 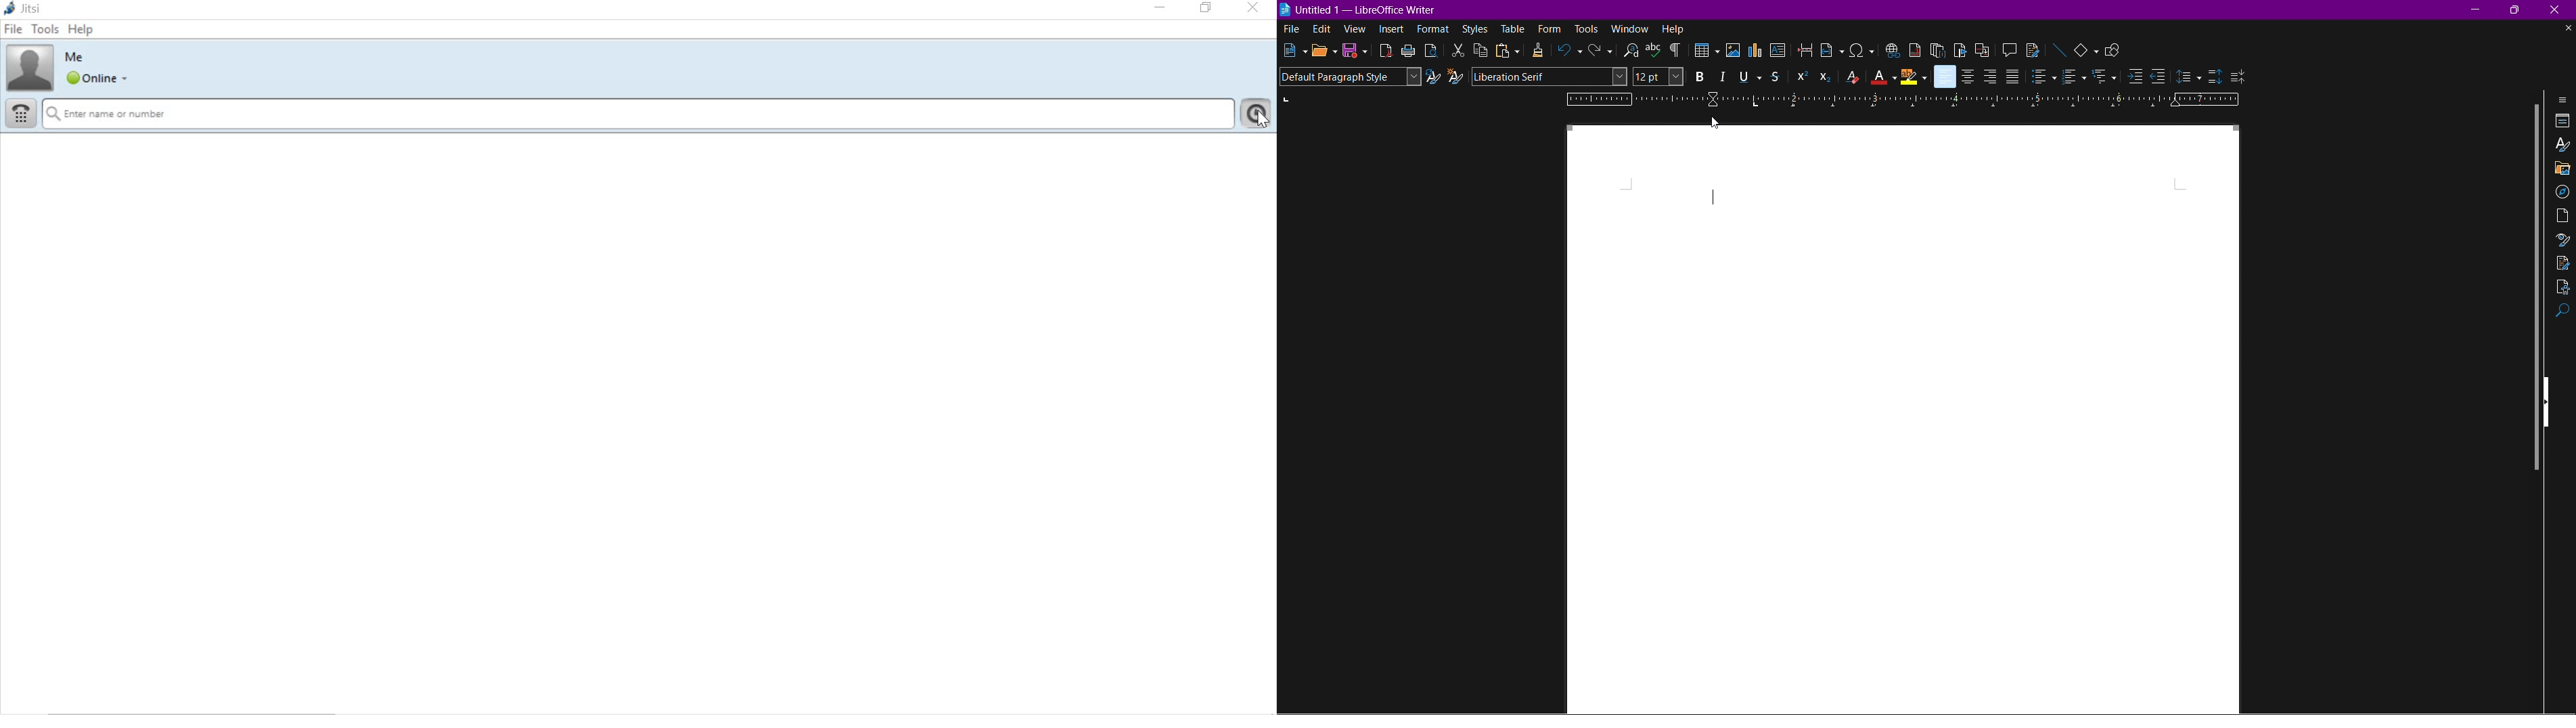 What do you see at coordinates (29, 67) in the screenshot?
I see `account image` at bounding box center [29, 67].